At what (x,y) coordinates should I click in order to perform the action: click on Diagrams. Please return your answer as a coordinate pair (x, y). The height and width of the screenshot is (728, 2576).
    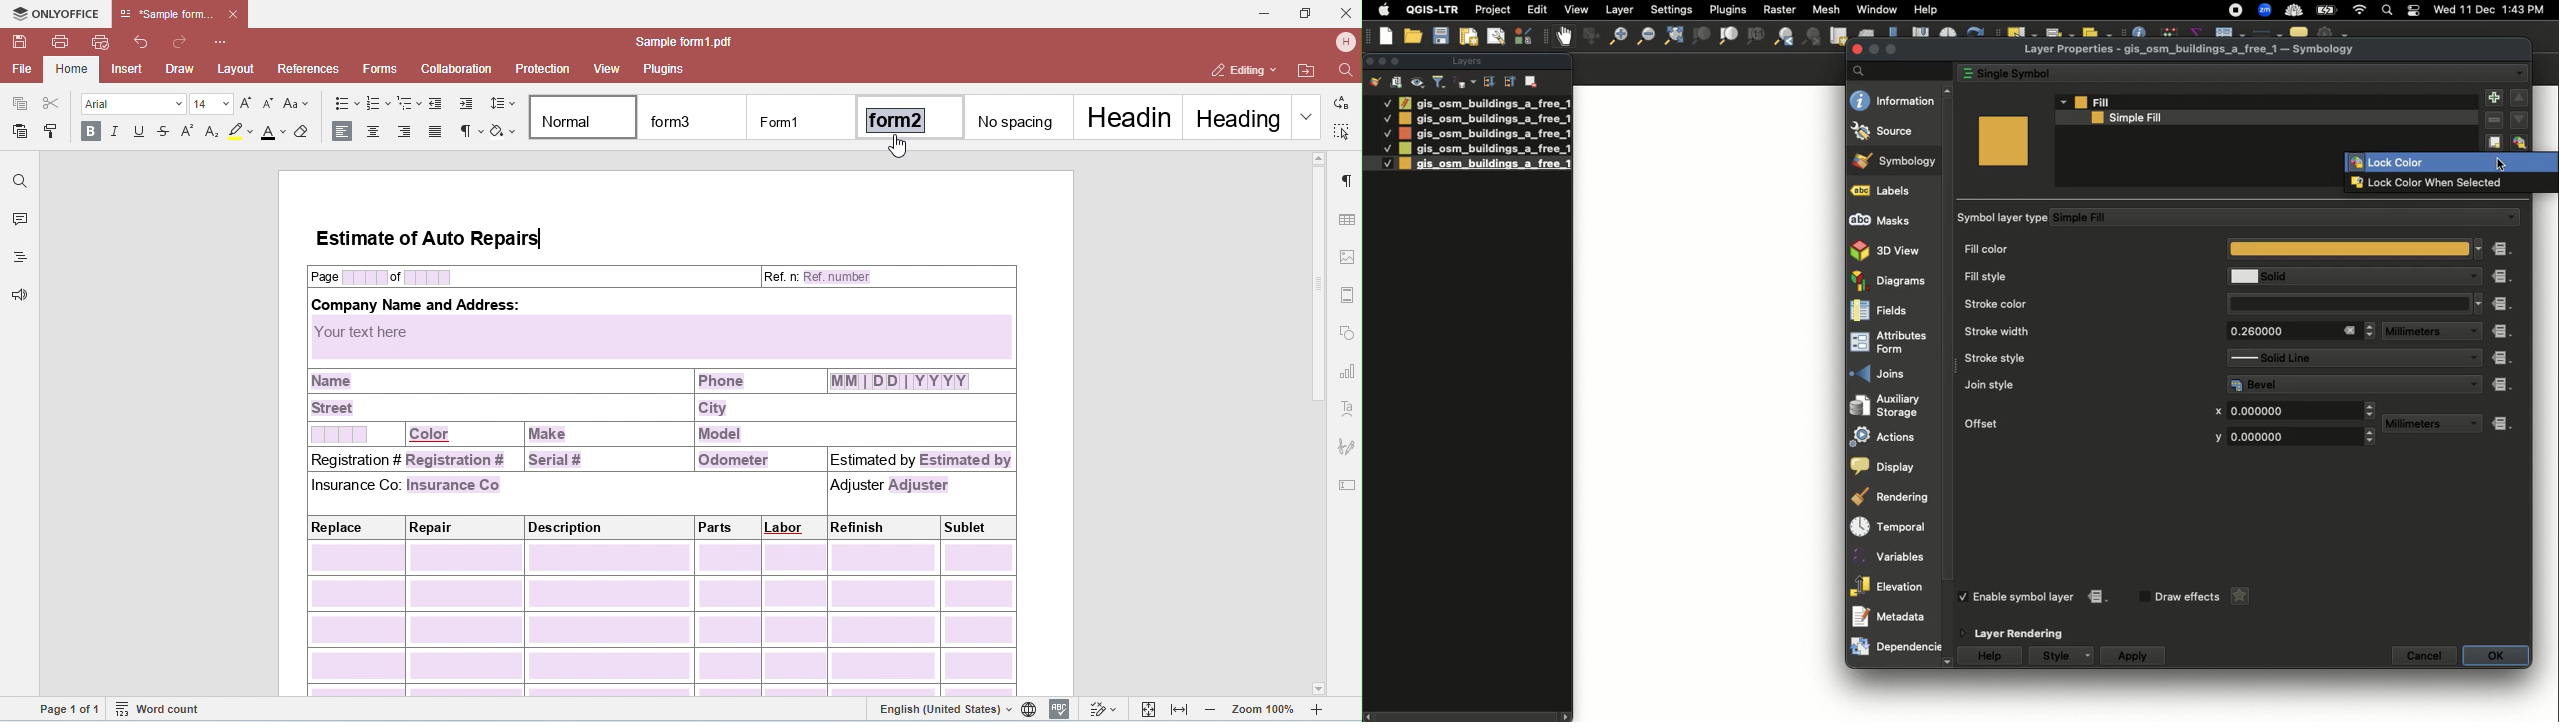
    Looking at the image, I should click on (1891, 280).